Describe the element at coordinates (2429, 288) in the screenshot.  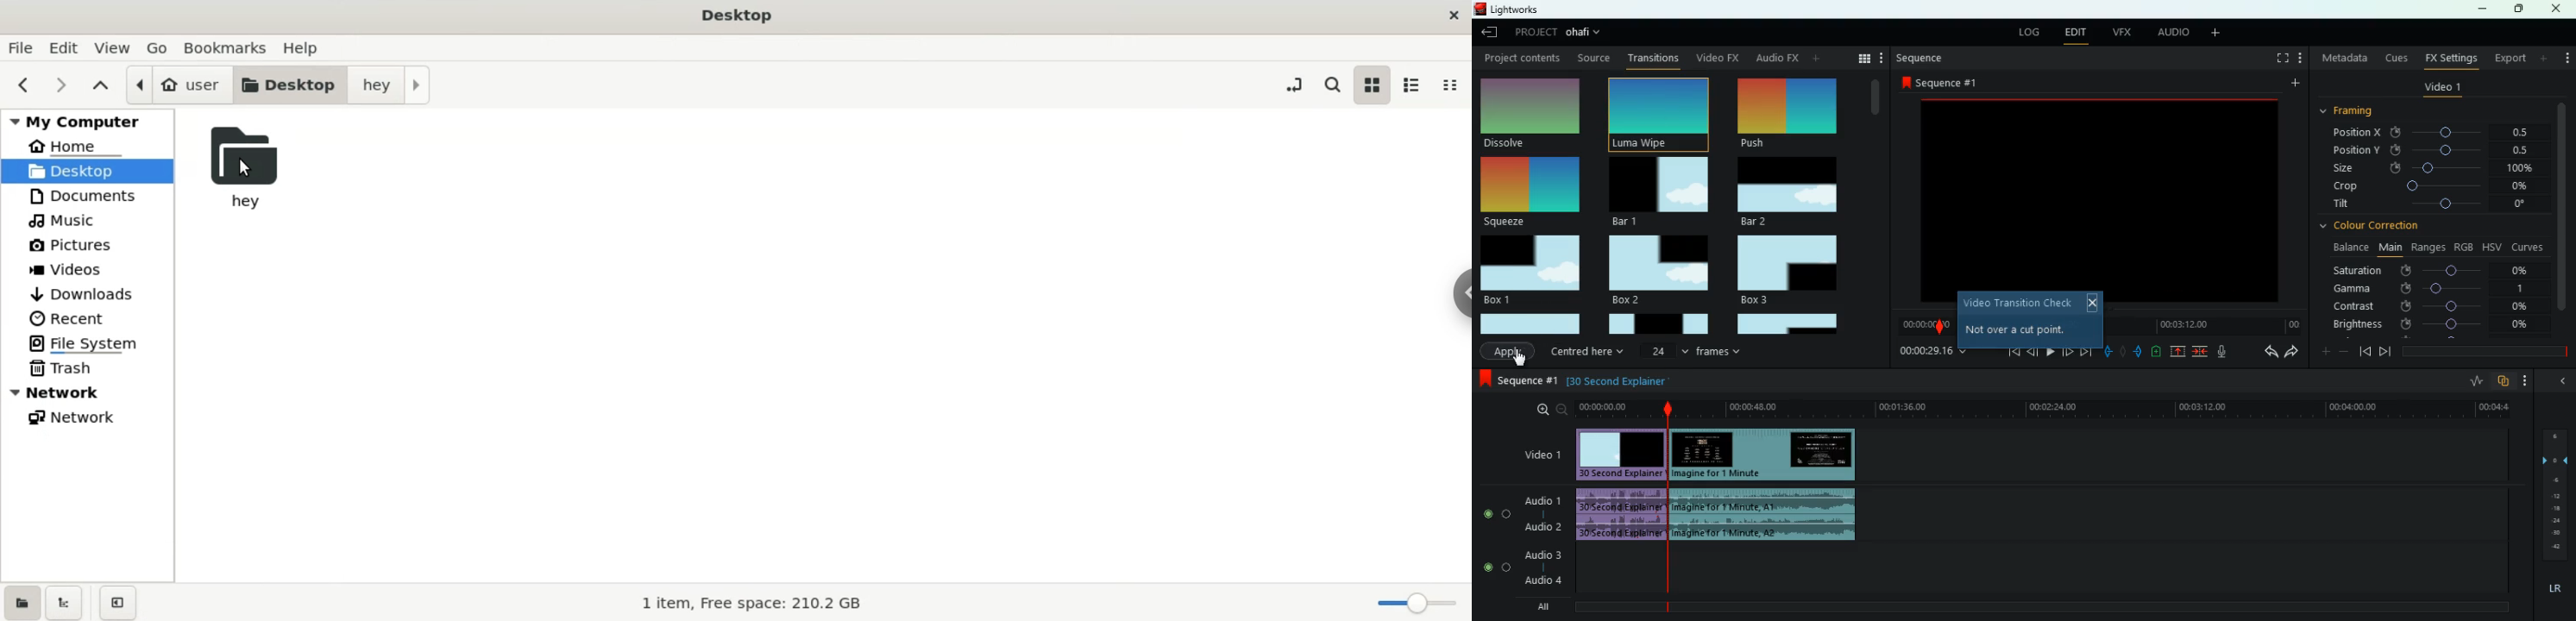
I see `gamma` at that location.